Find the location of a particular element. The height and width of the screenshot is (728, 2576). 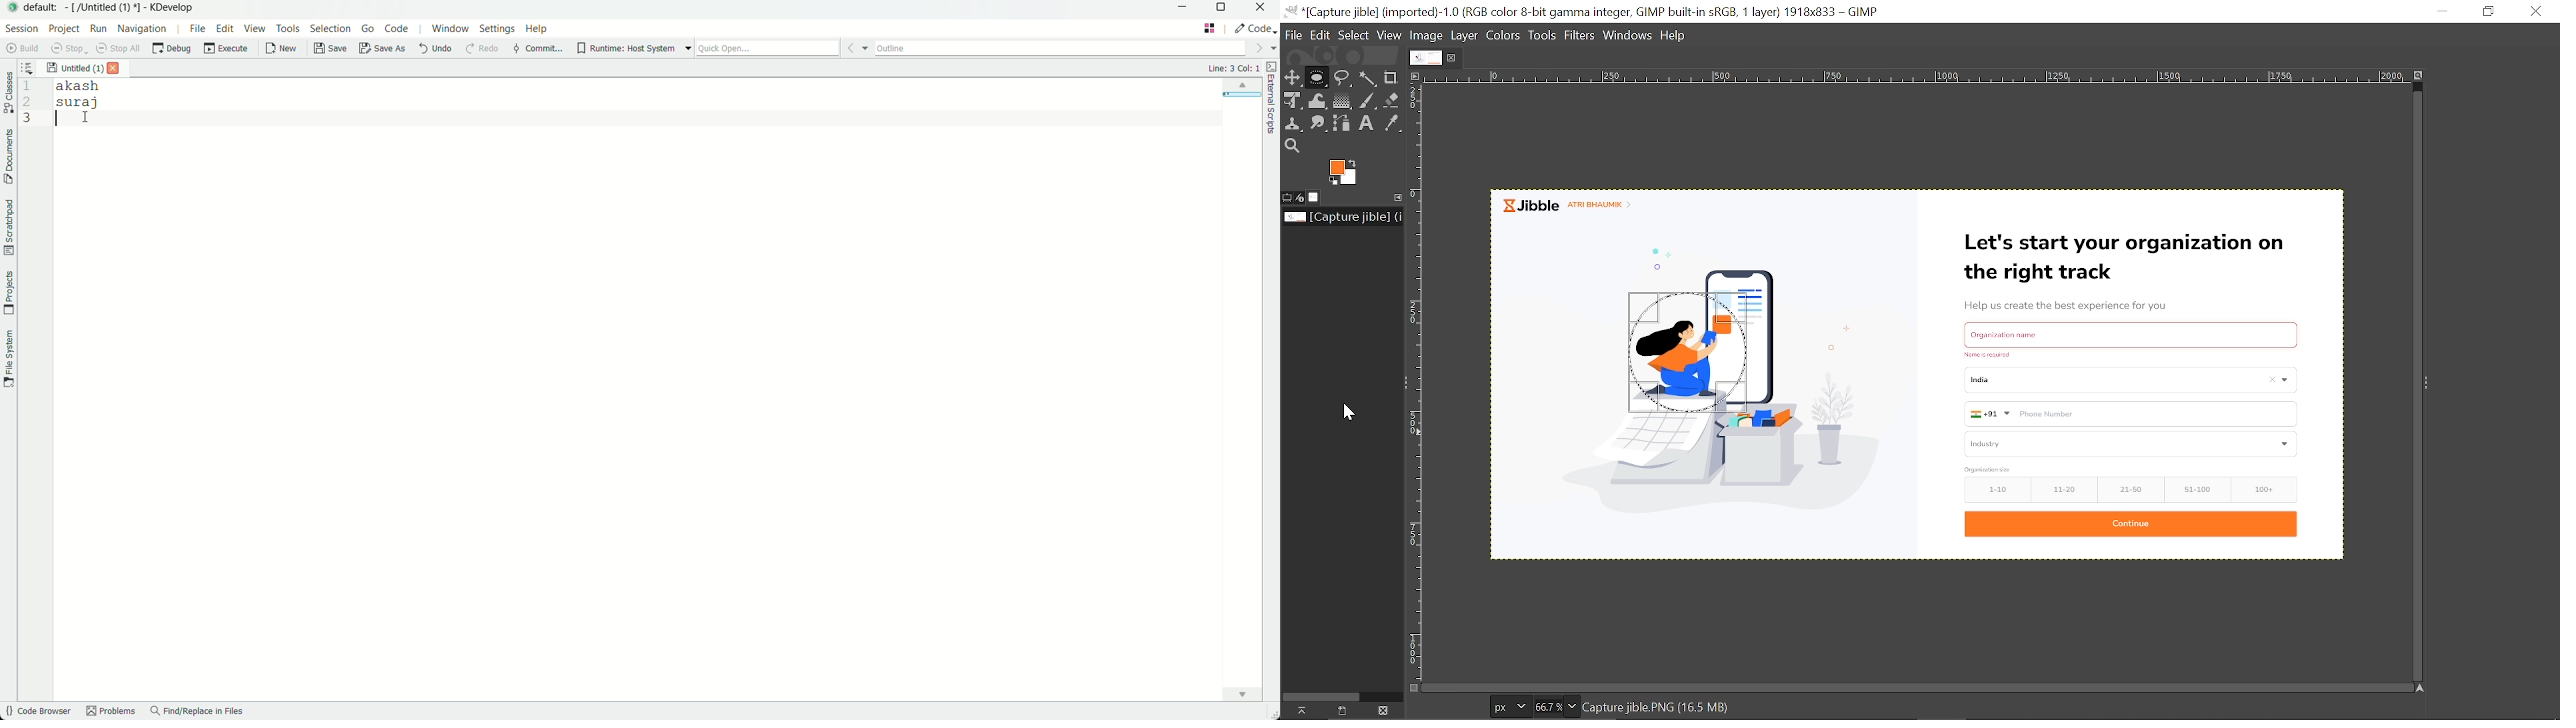

Sidebar menu is located at coordinates (2436, 386).